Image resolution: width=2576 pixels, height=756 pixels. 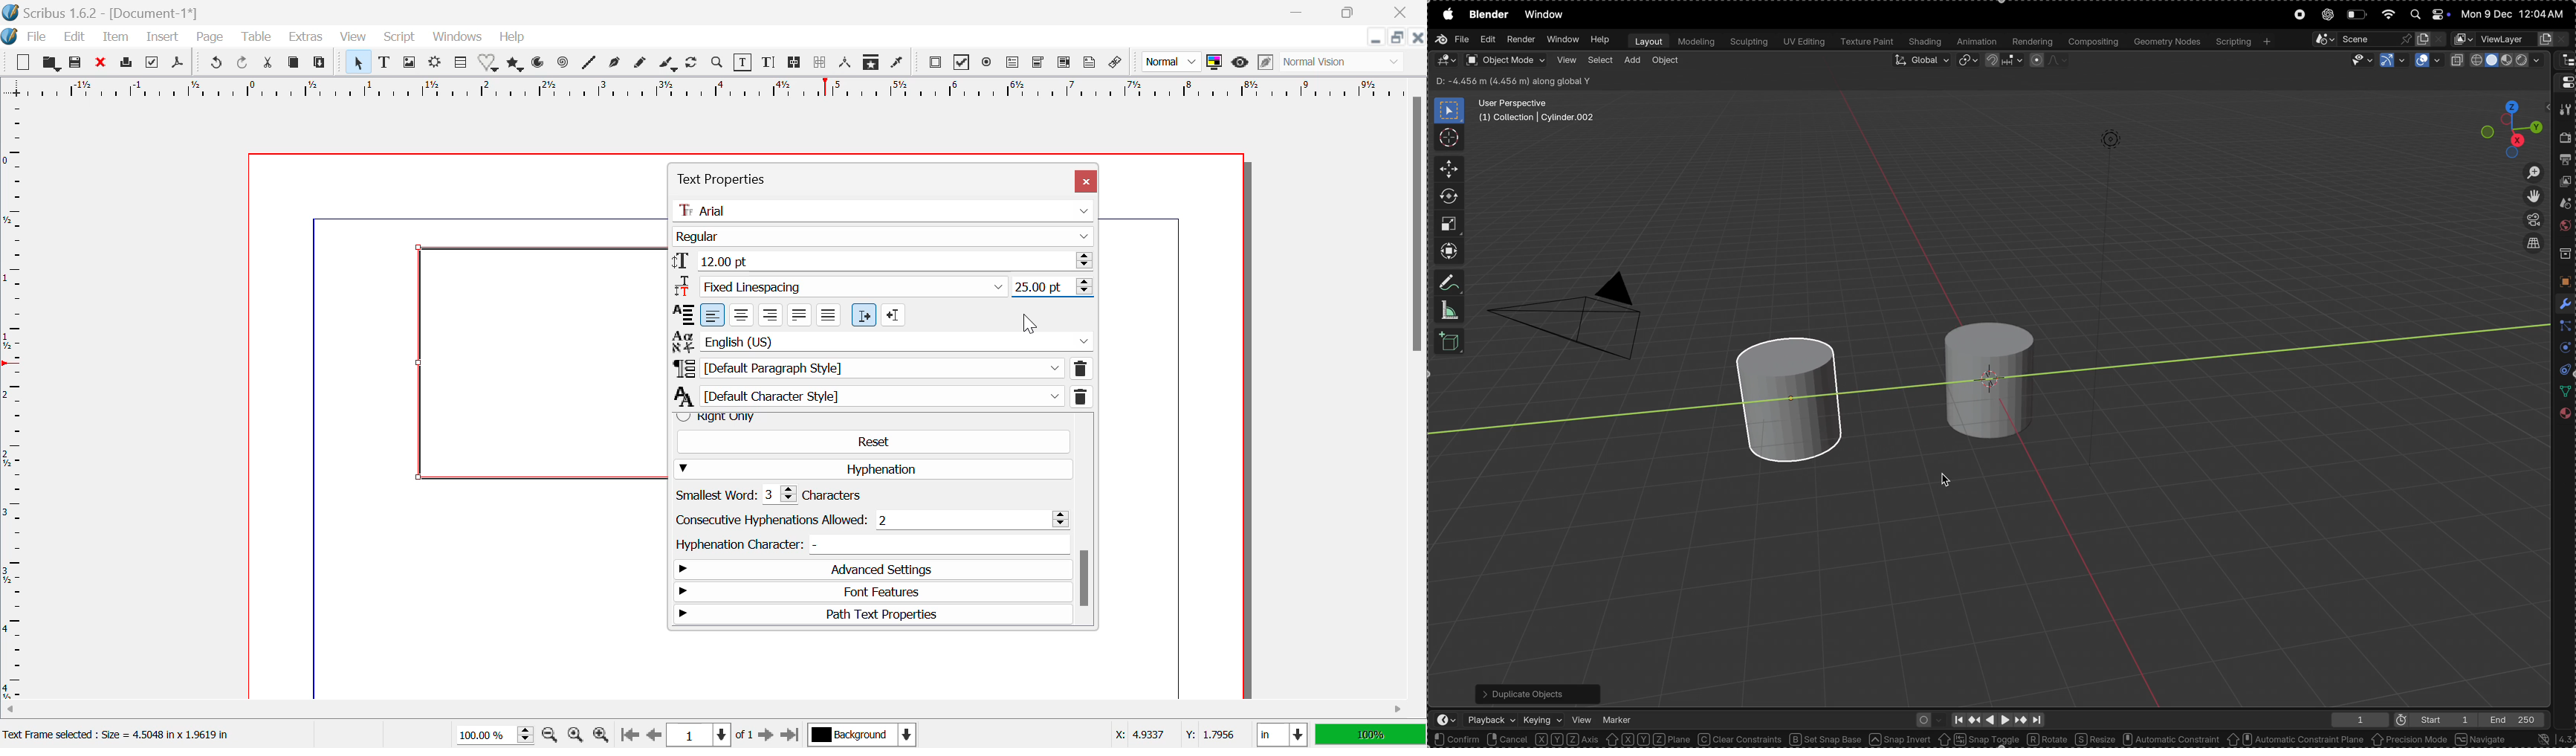 I want to click on Pdf Push button, so click(x=936, y=64).